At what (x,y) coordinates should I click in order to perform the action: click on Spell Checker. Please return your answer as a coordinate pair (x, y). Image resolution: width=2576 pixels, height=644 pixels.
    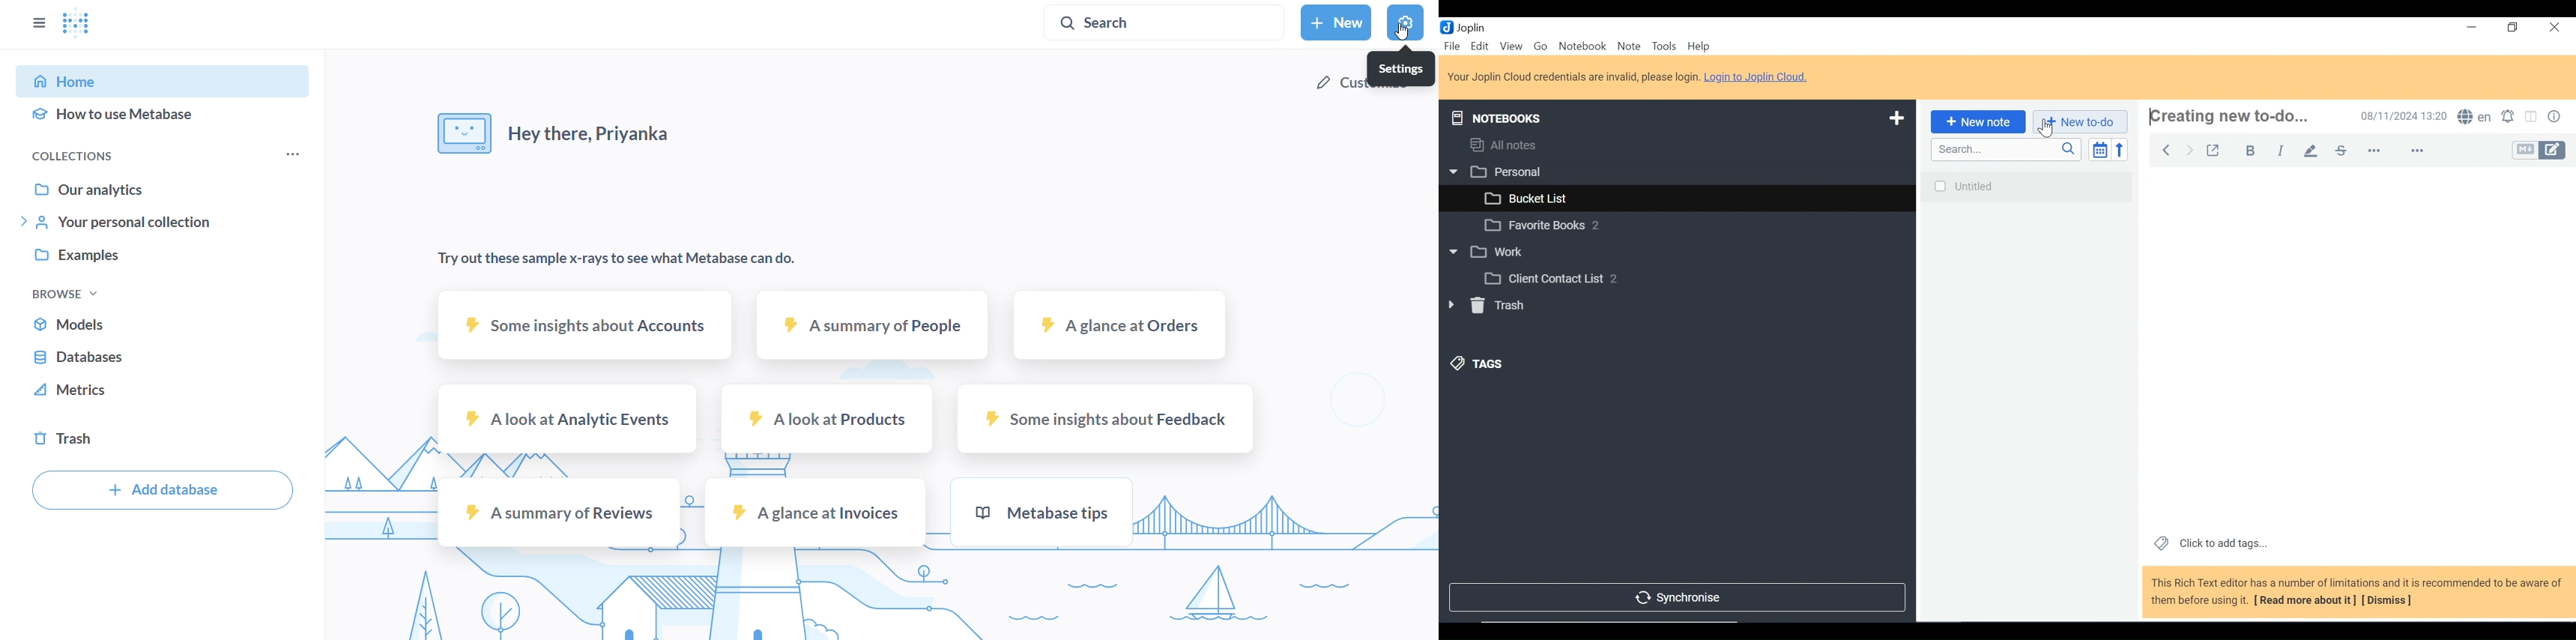
    Looking at the image, I should click on (2476, 117).